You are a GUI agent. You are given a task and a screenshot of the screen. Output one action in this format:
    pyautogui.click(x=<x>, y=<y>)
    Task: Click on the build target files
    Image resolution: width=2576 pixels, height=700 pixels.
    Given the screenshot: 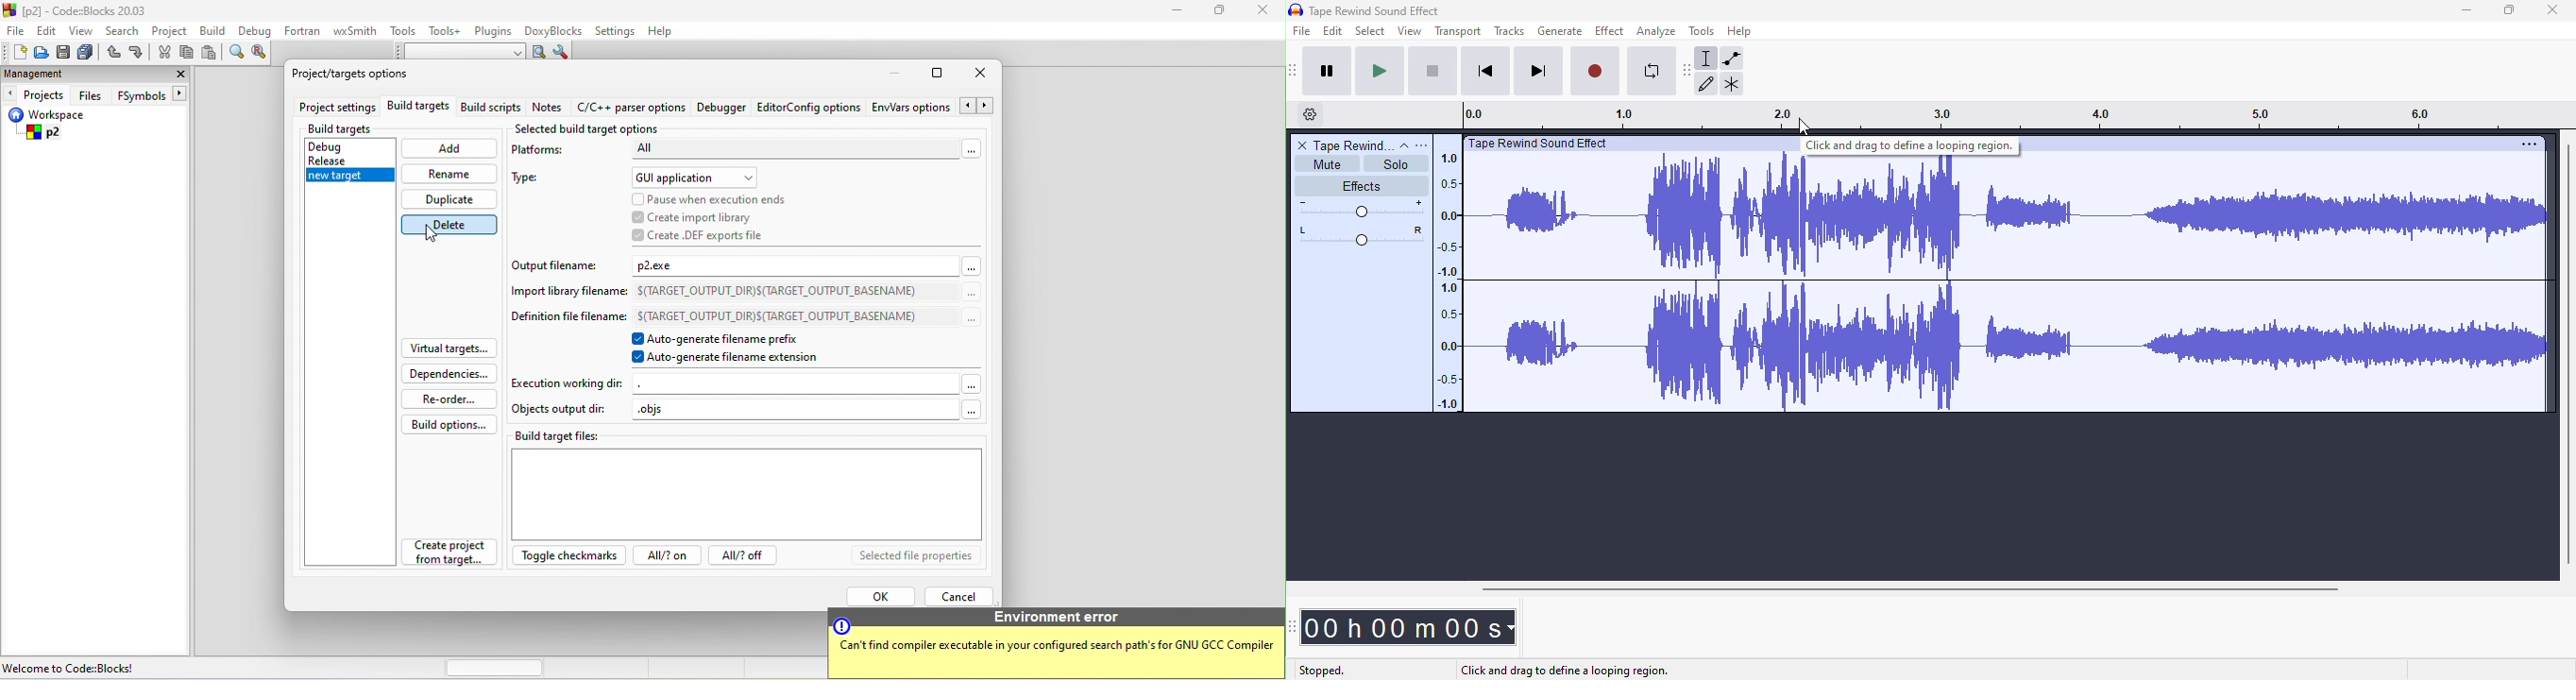 What is the action you would take?
    pyautogui.click(x=749, y=483)
    